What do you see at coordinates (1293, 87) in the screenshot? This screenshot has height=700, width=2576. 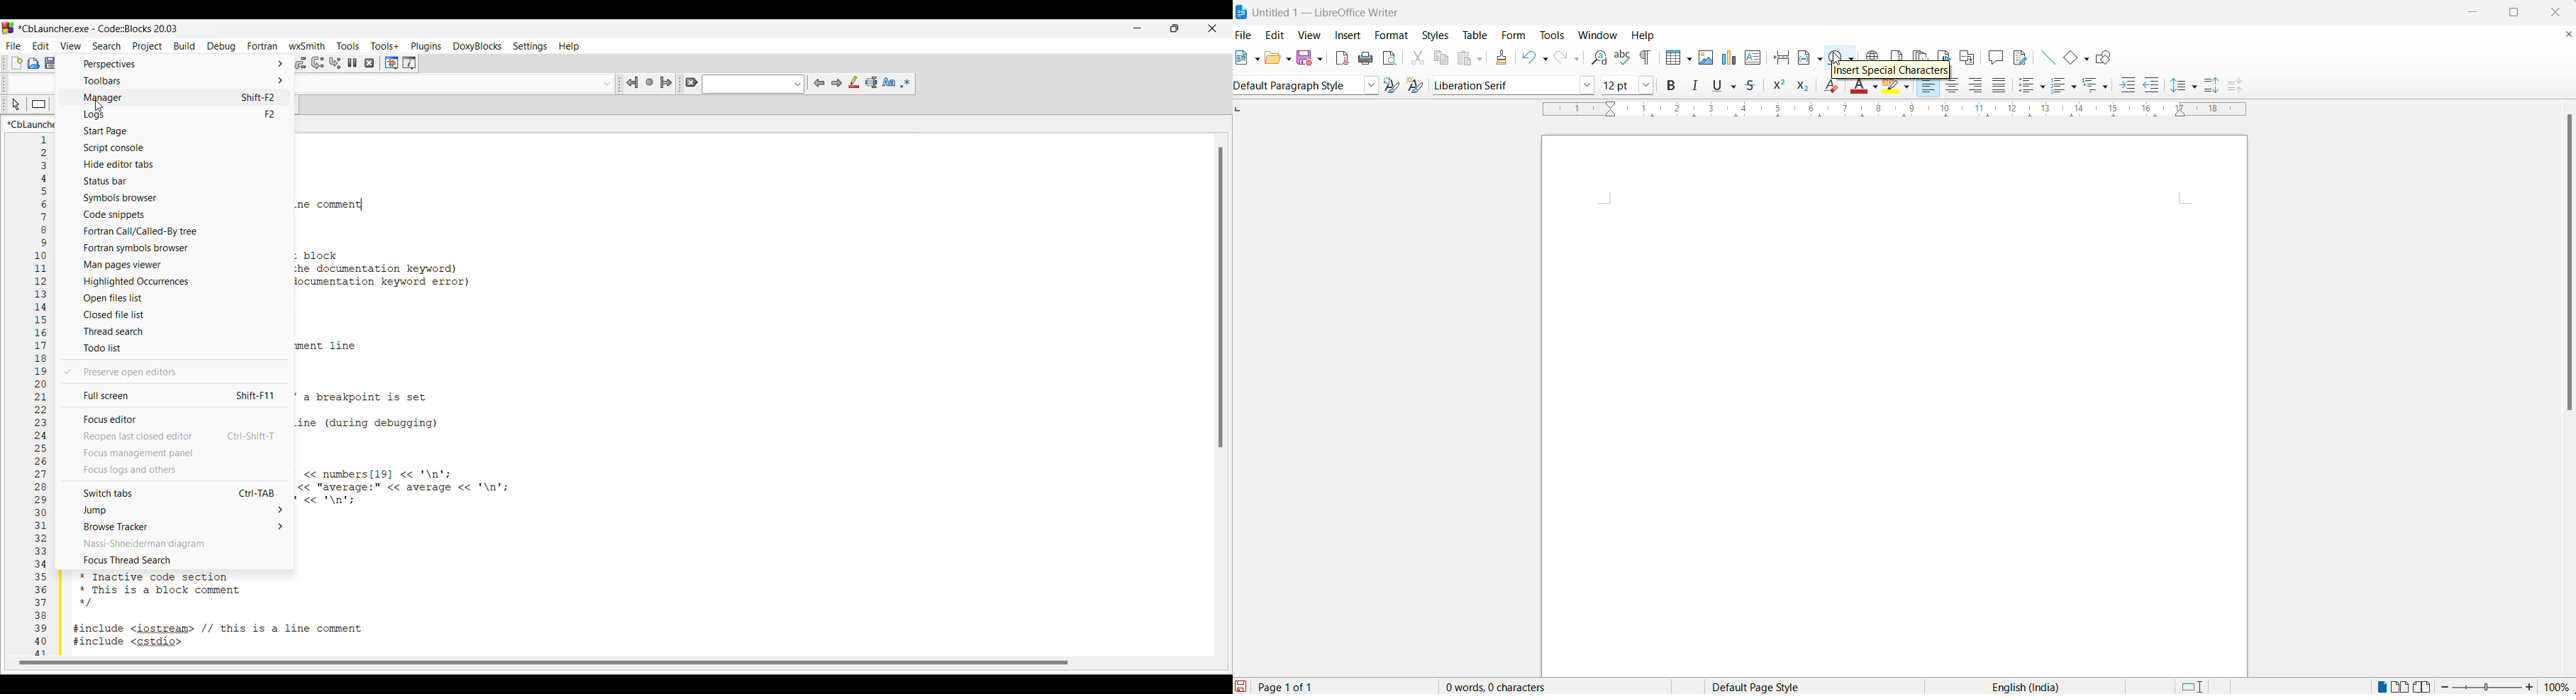 I see `paragraph style` at bounding box center [1293, 87].